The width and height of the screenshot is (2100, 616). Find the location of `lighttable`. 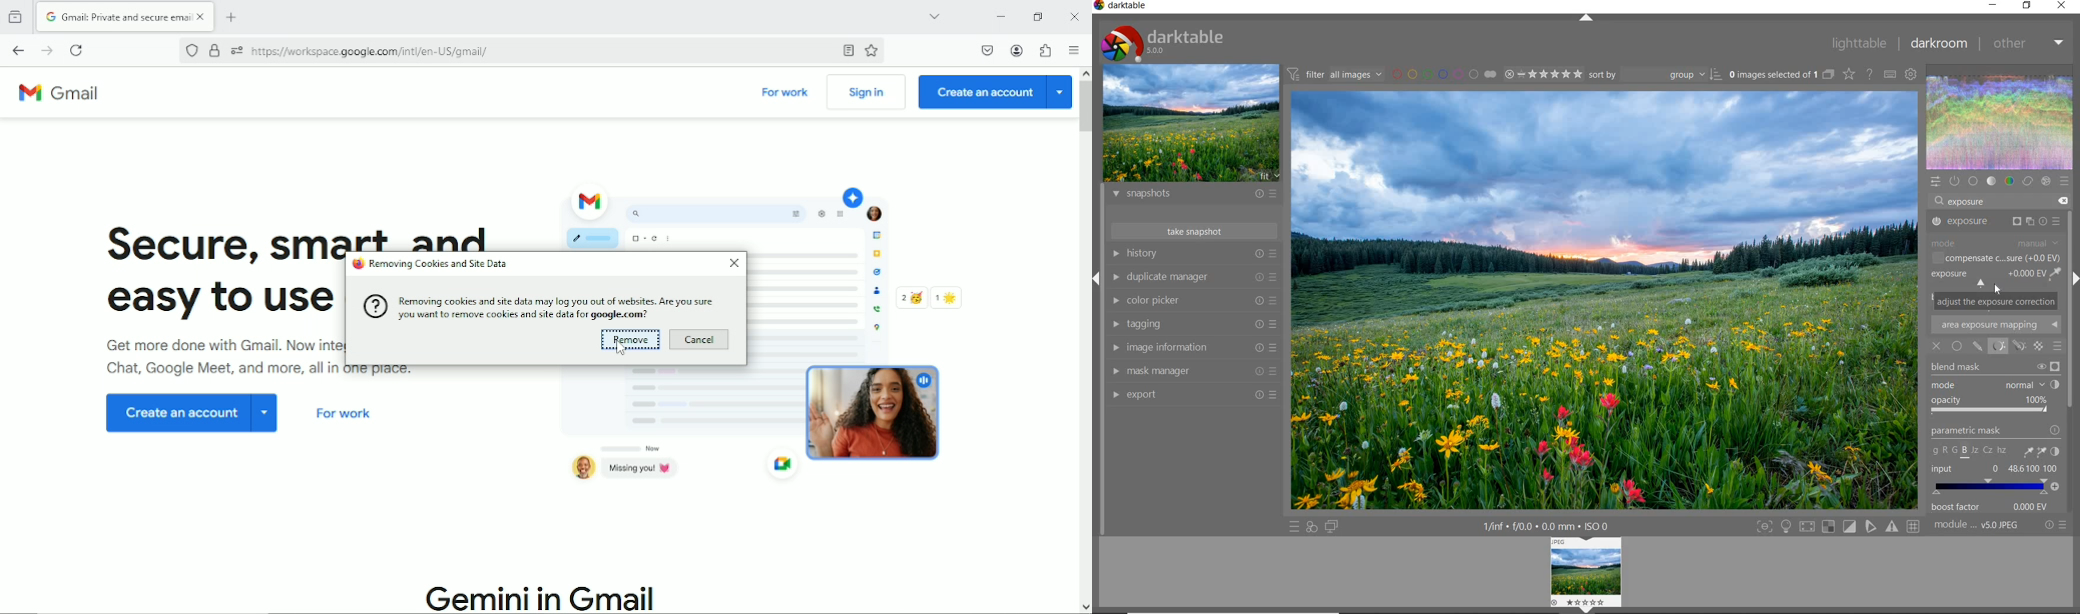

lighttable is located at coordinates (1860, 45).